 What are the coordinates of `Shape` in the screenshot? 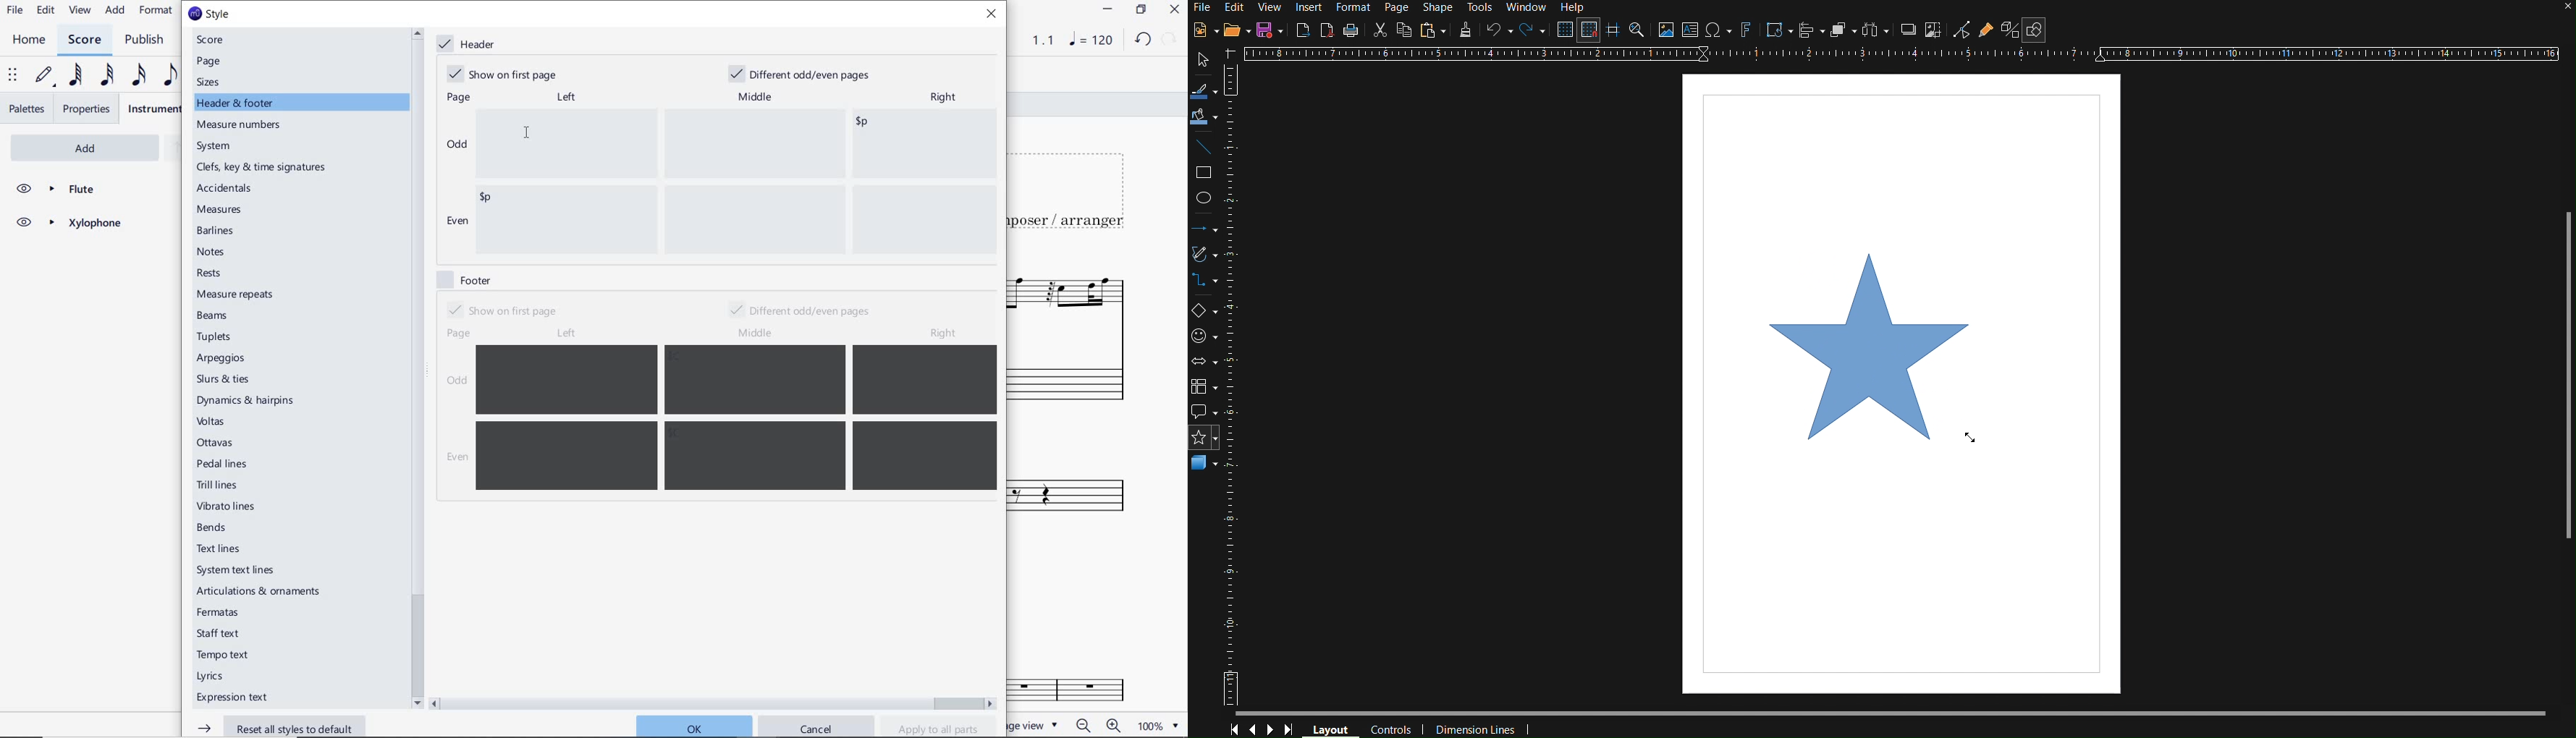 It's located at (1433, 7).